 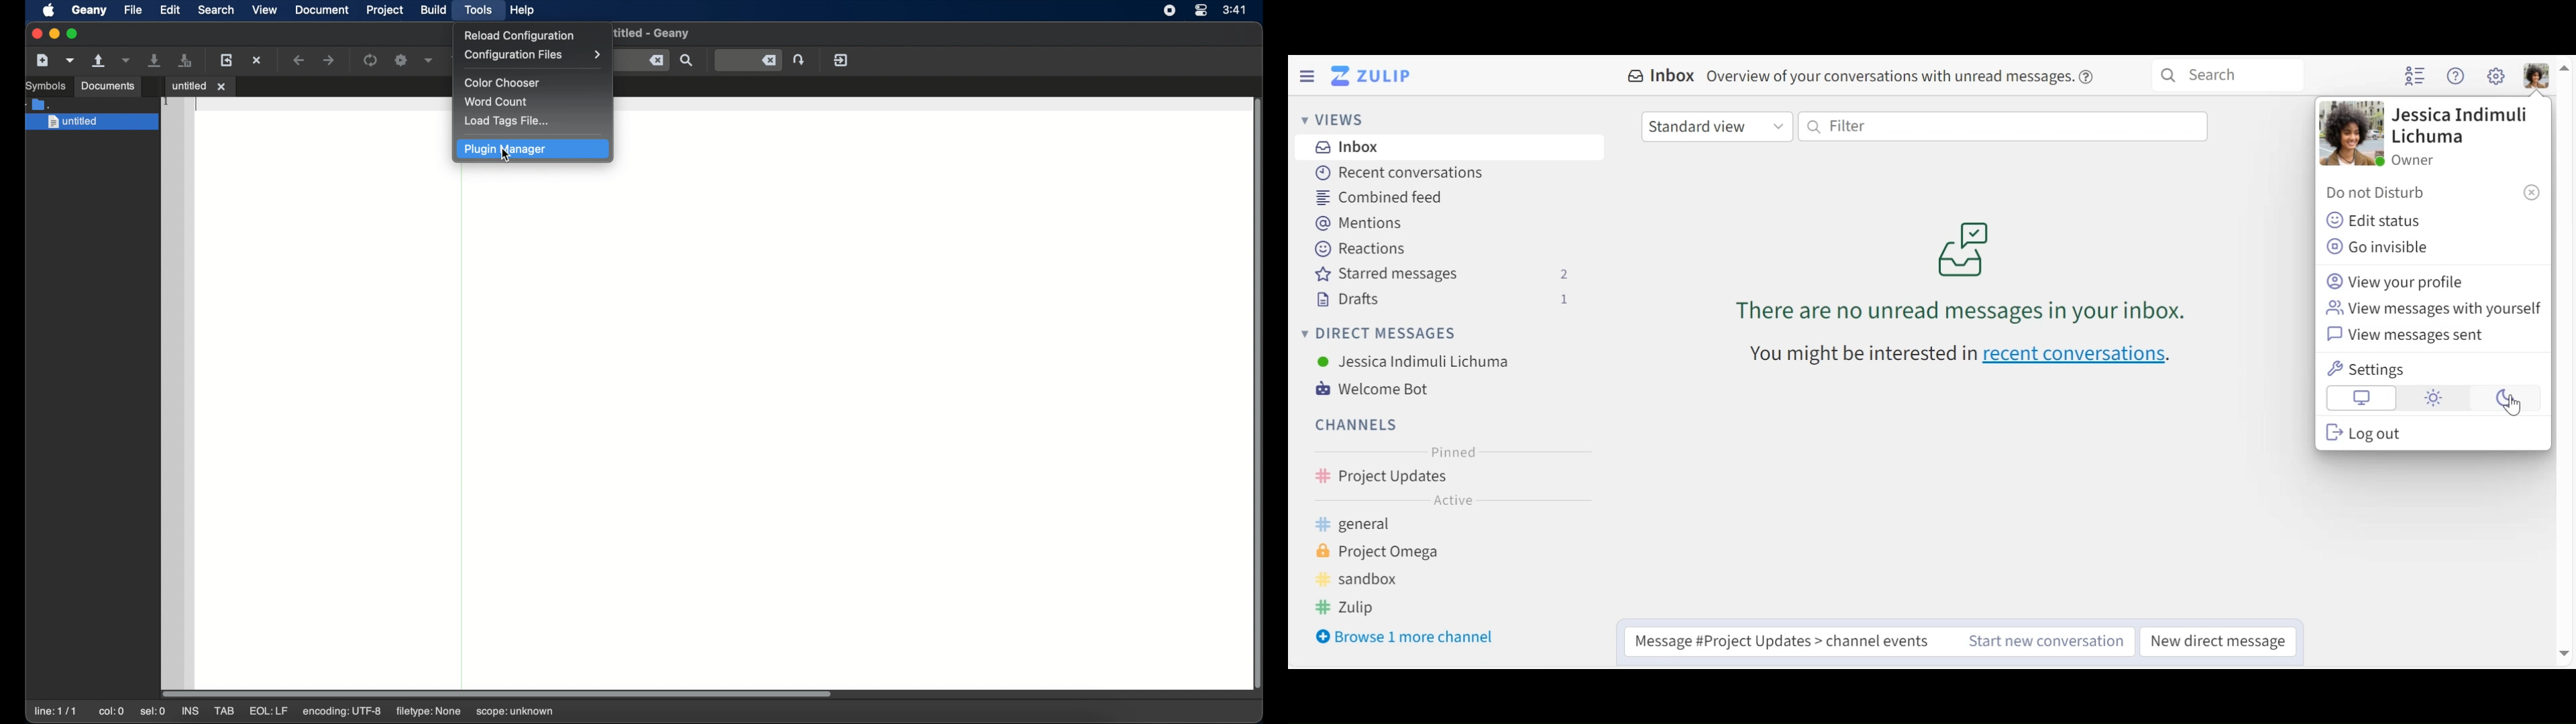 I want to click on settings, so click(x=2495, y=76).